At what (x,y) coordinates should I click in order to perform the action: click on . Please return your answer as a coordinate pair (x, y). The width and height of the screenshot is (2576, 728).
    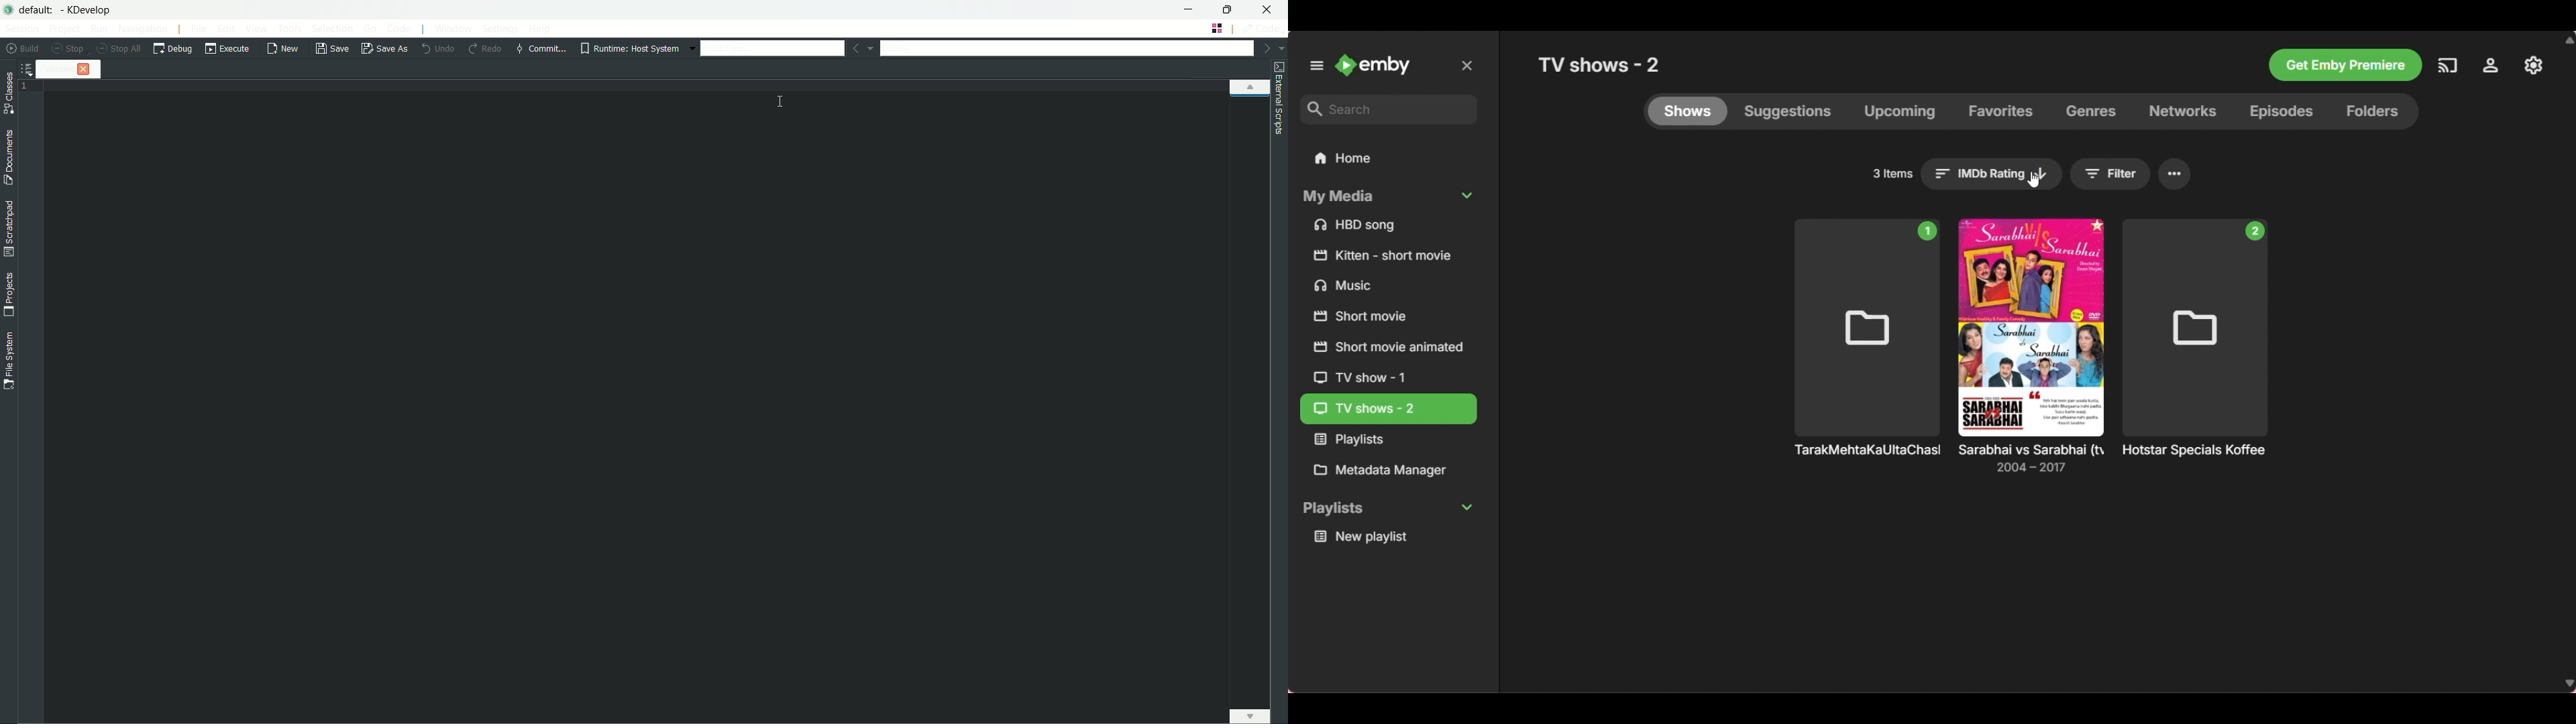
    Looking at the image, I should click on (1384, 442).